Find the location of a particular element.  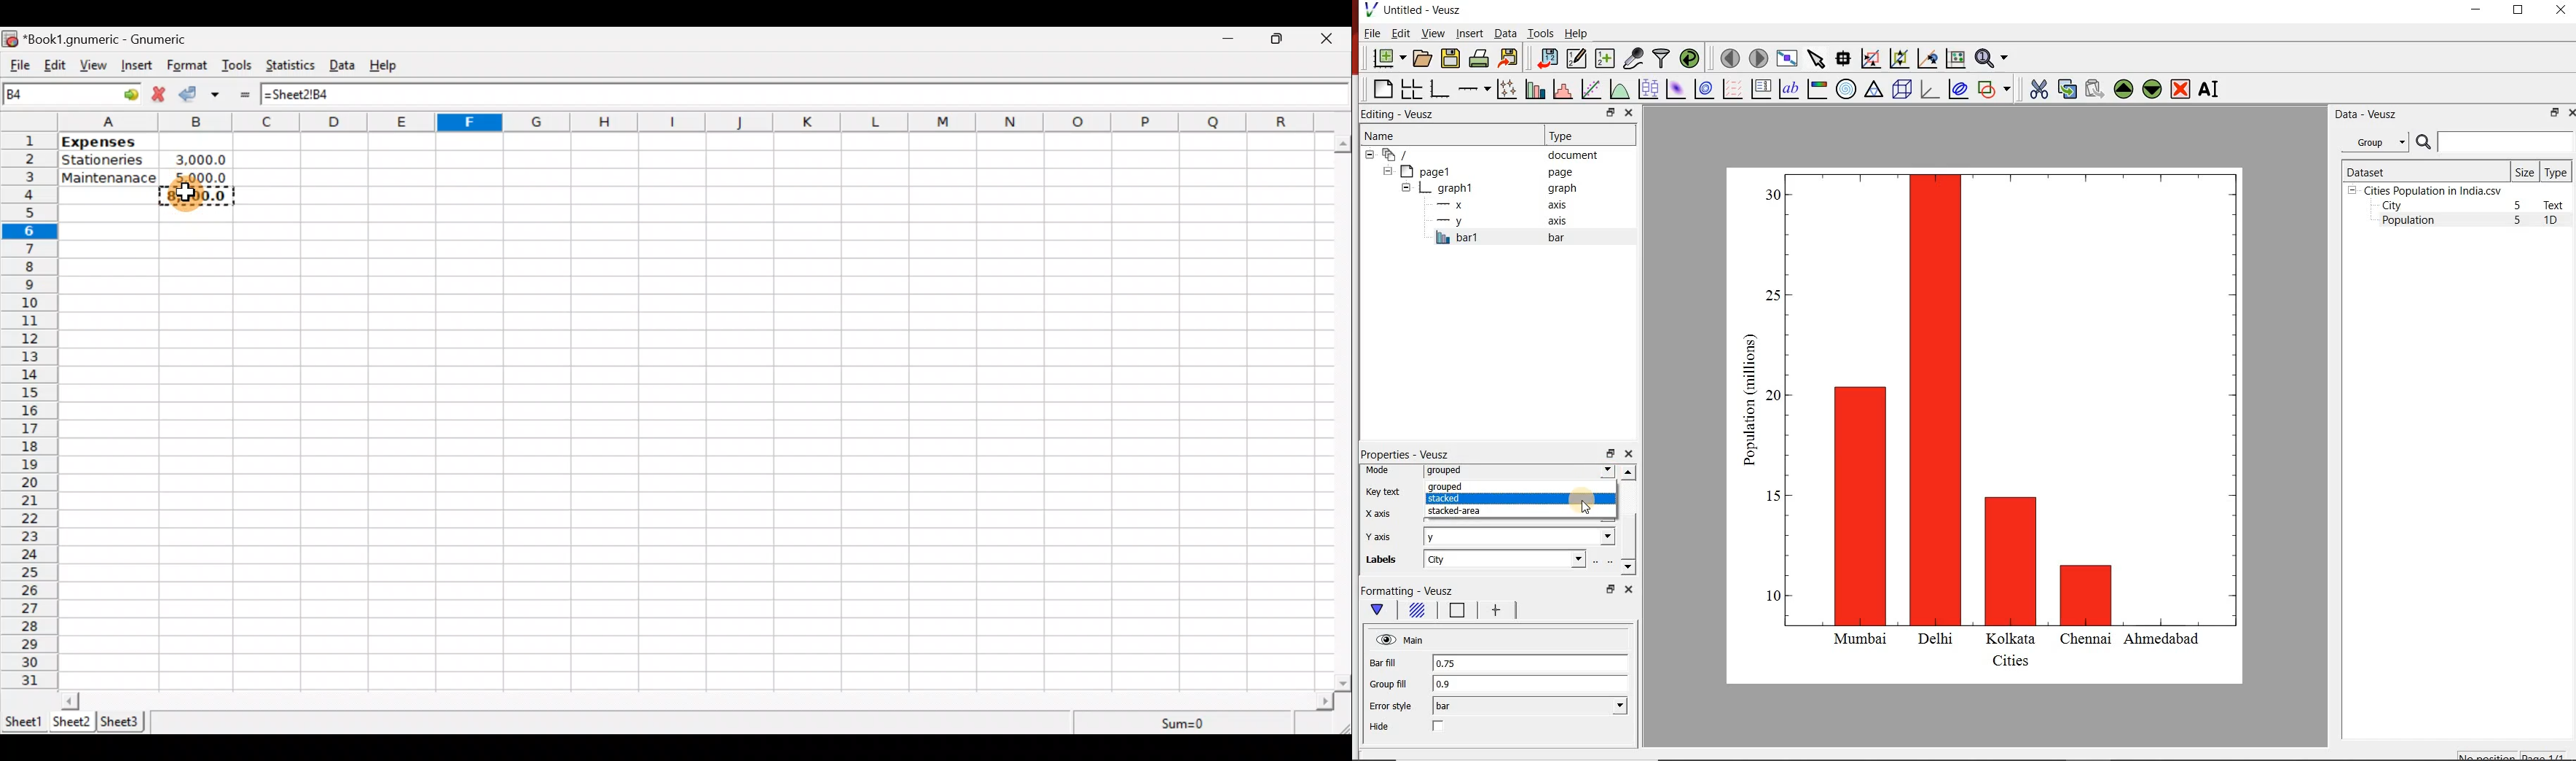

Stationeries is located at coordinates (111, 161).